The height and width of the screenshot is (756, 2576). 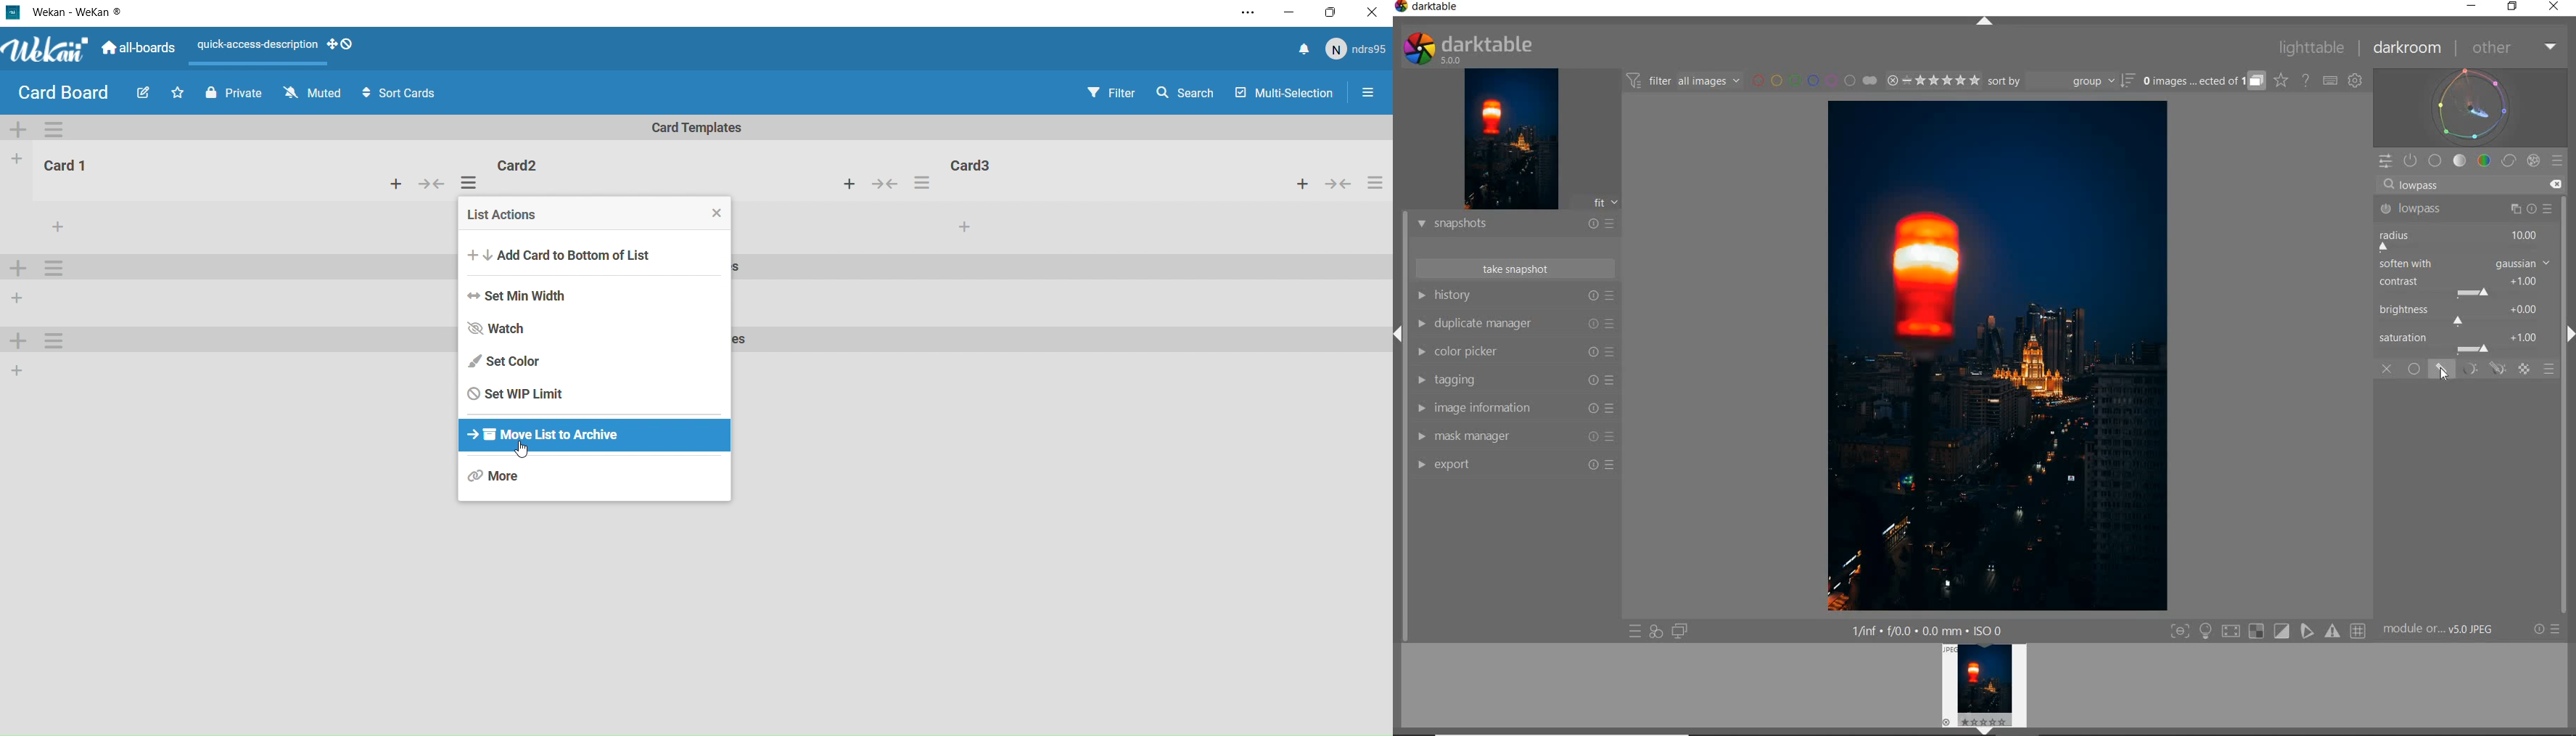 I want to click on Filter, so click(x=1111, y=94).